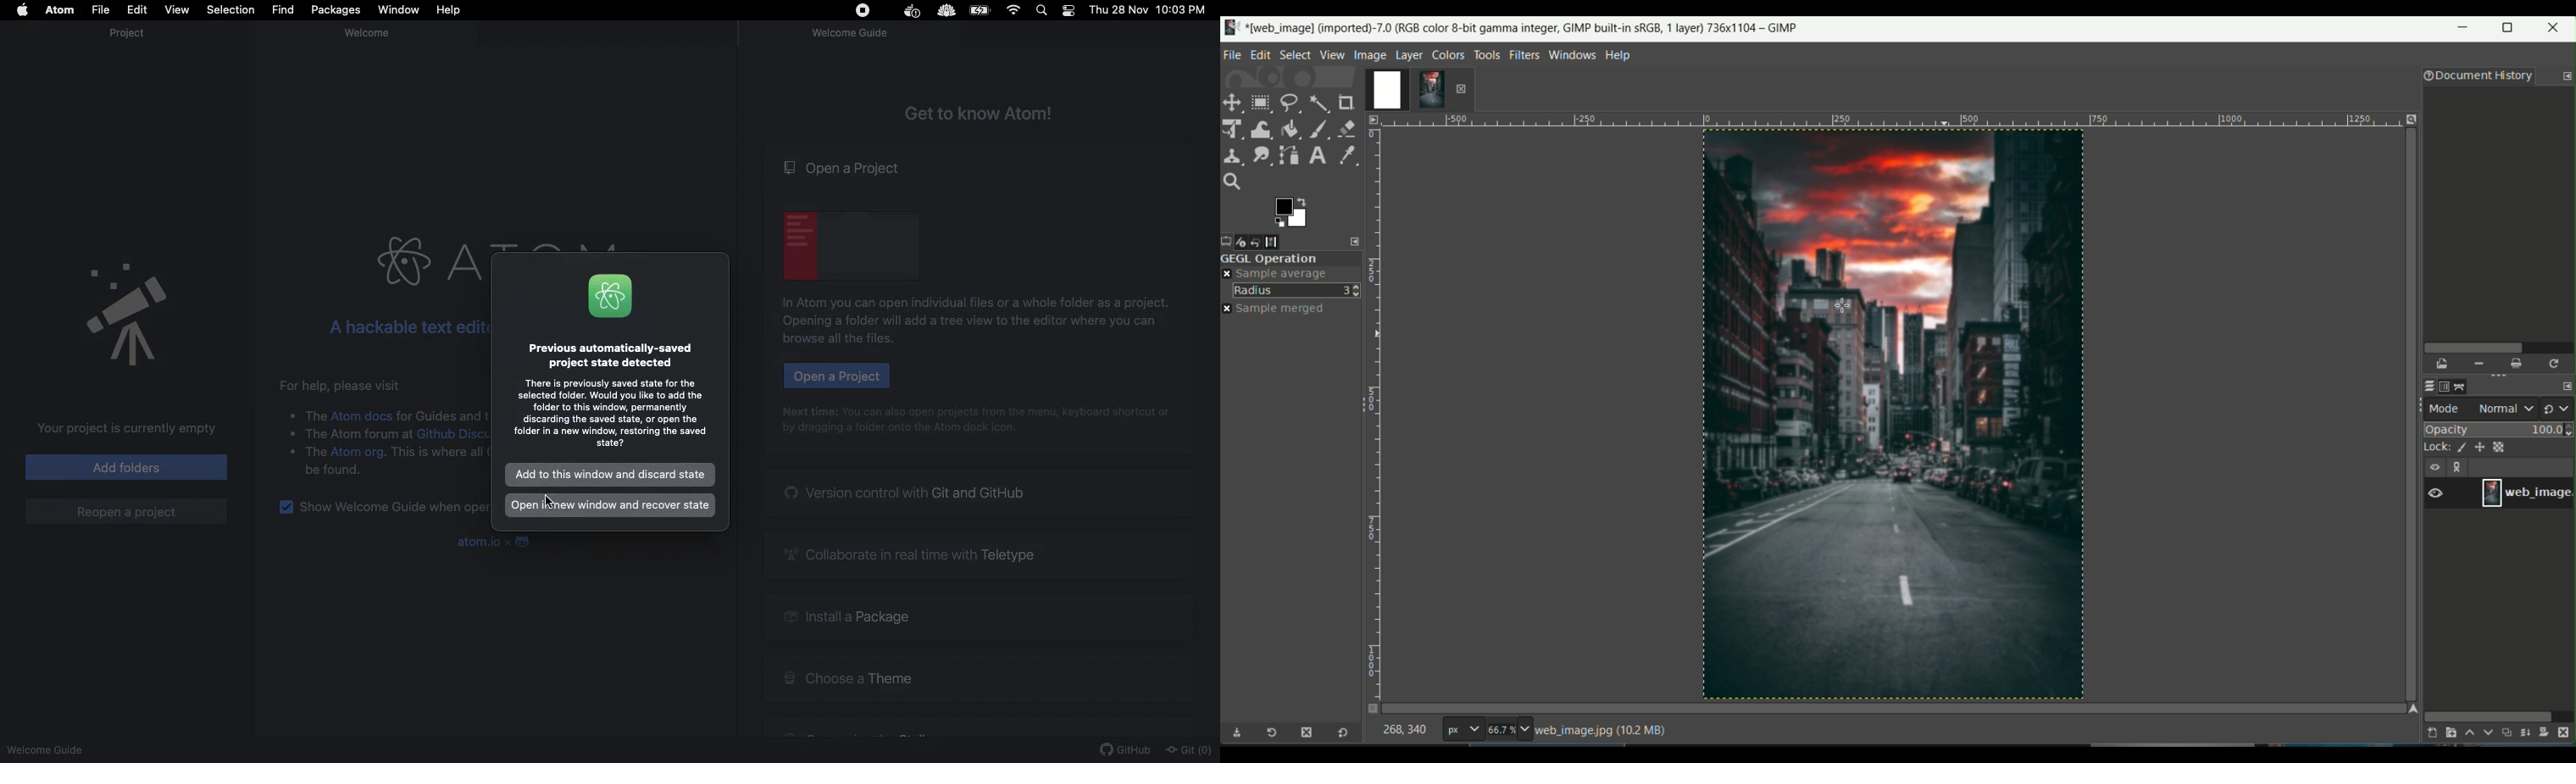  I want to click on text, so click(439, 456).